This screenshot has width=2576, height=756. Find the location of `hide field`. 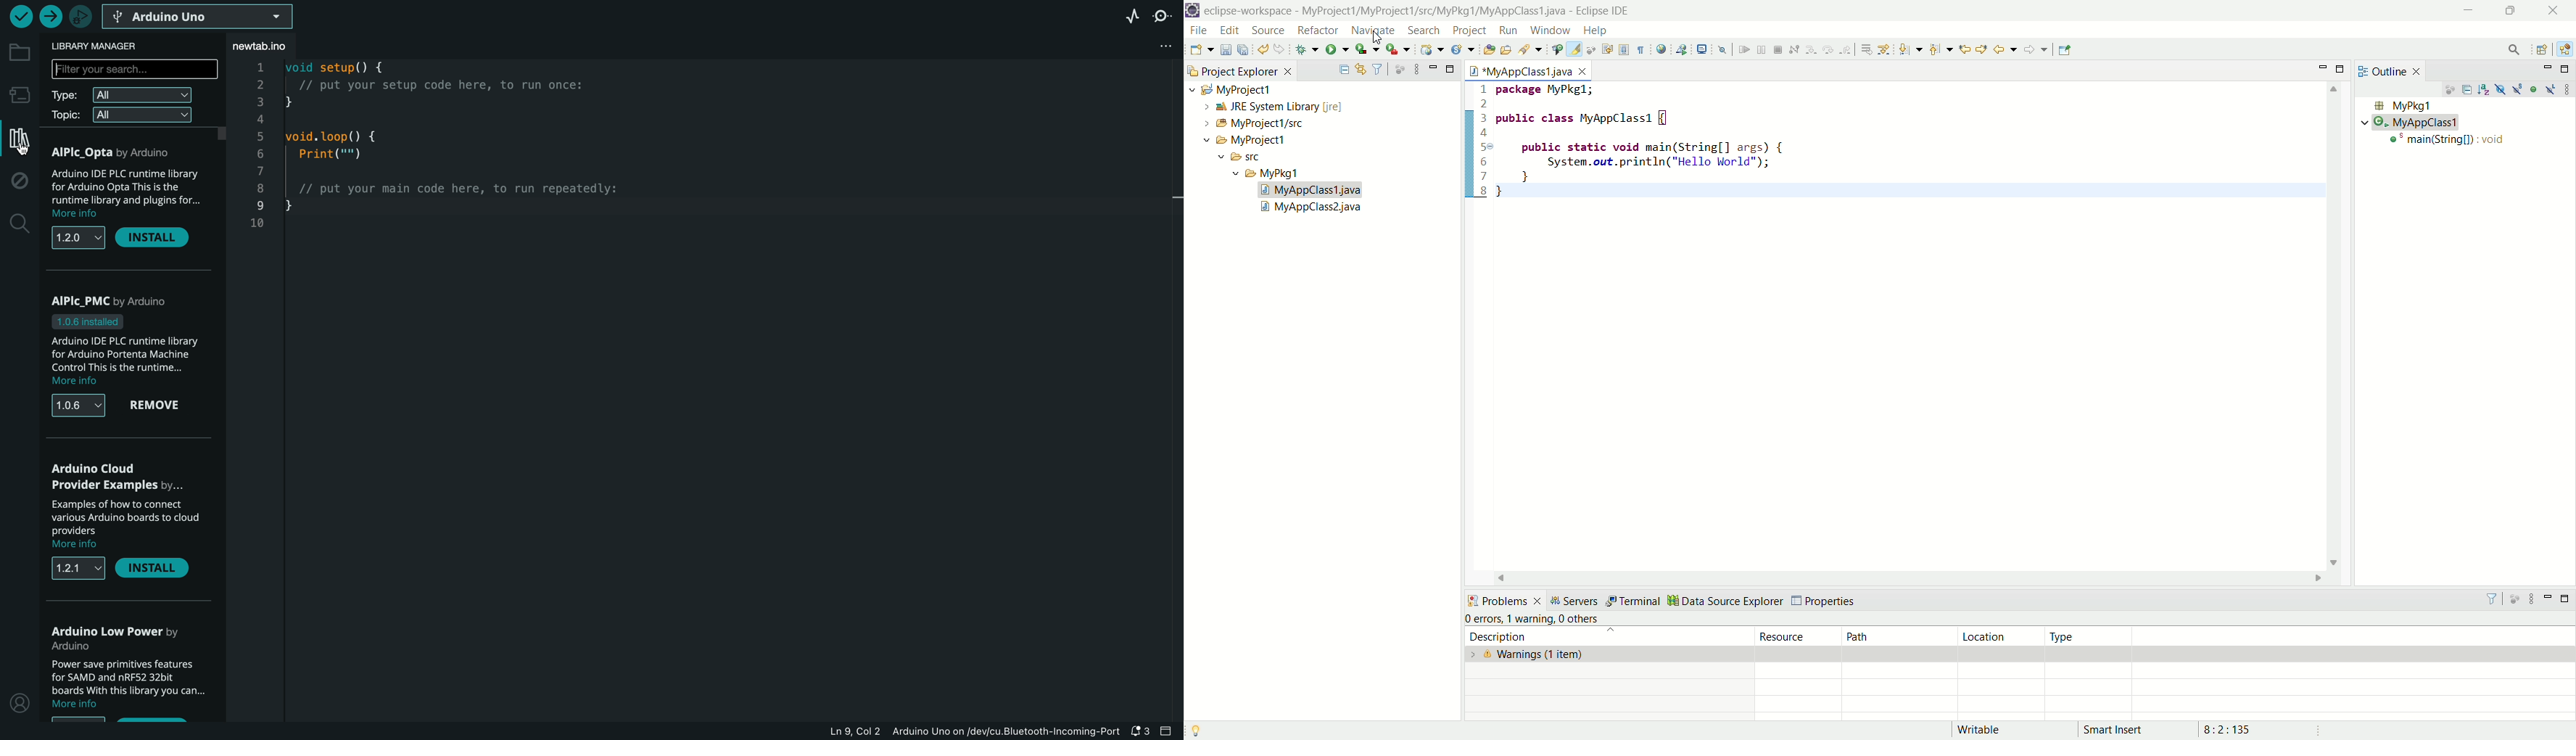

hide field is located at coordinates (2498, 89).